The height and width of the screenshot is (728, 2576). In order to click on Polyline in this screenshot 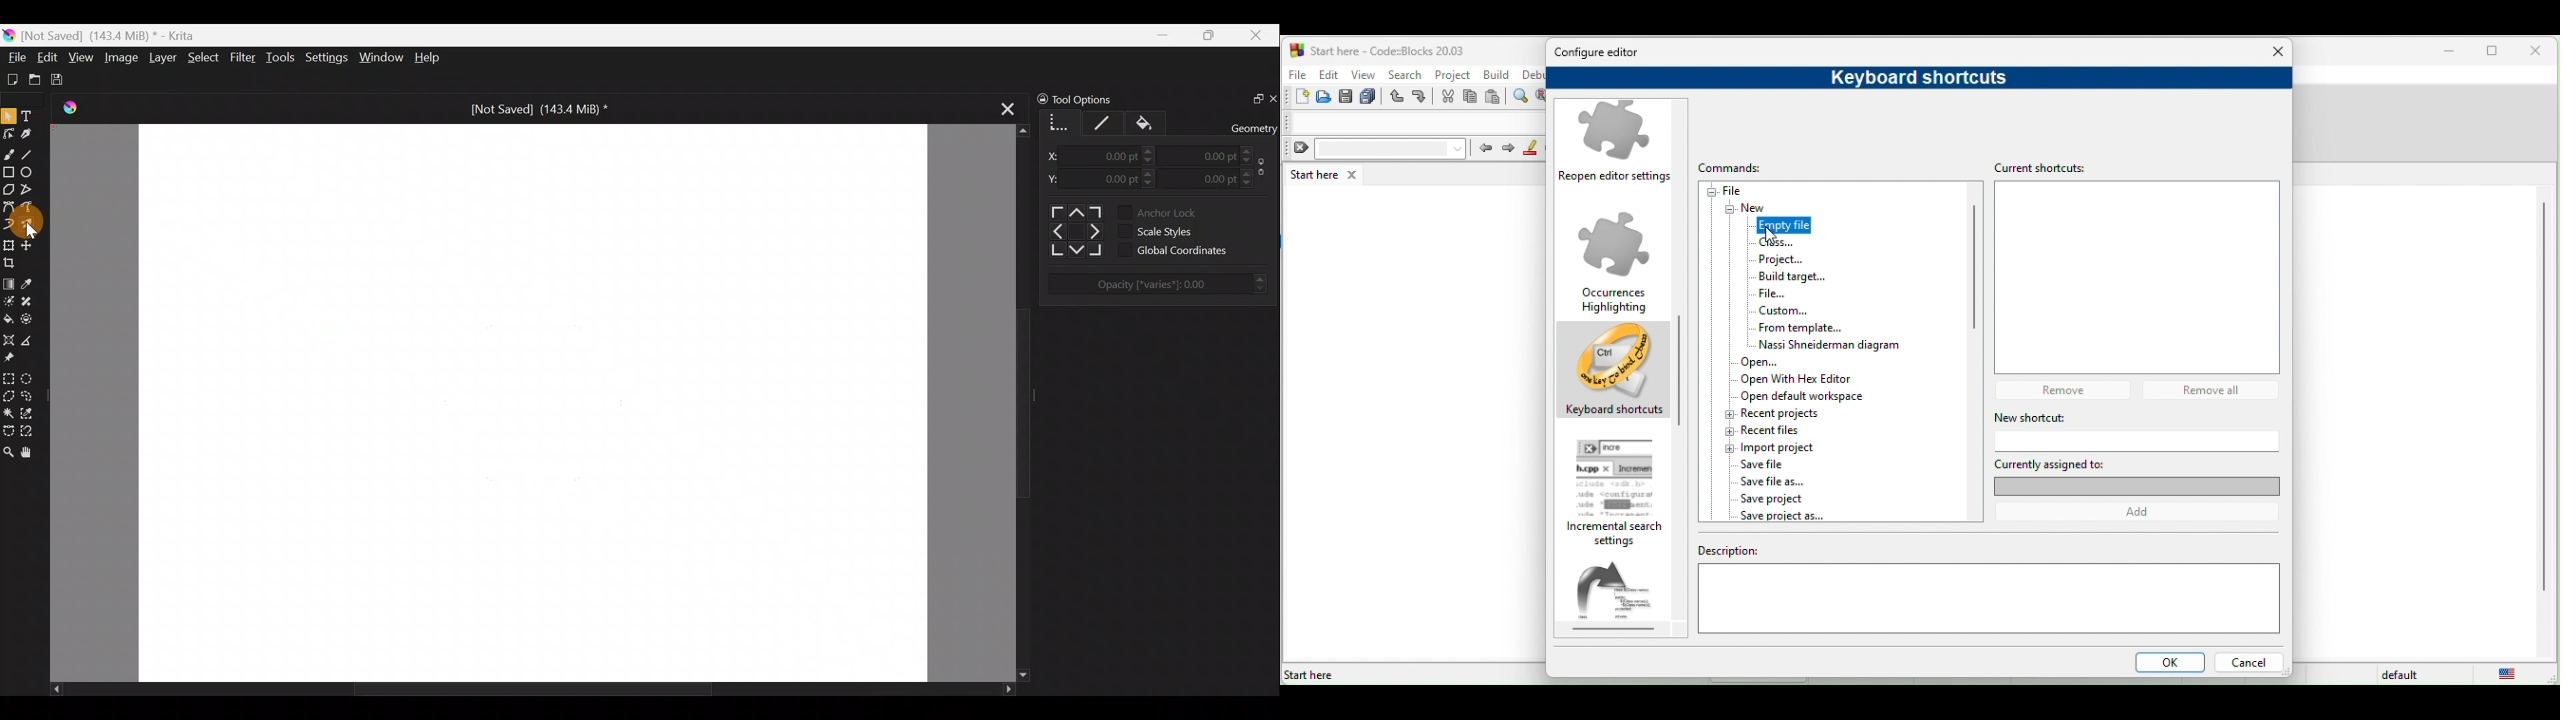, I will do `click(27, 190)`.